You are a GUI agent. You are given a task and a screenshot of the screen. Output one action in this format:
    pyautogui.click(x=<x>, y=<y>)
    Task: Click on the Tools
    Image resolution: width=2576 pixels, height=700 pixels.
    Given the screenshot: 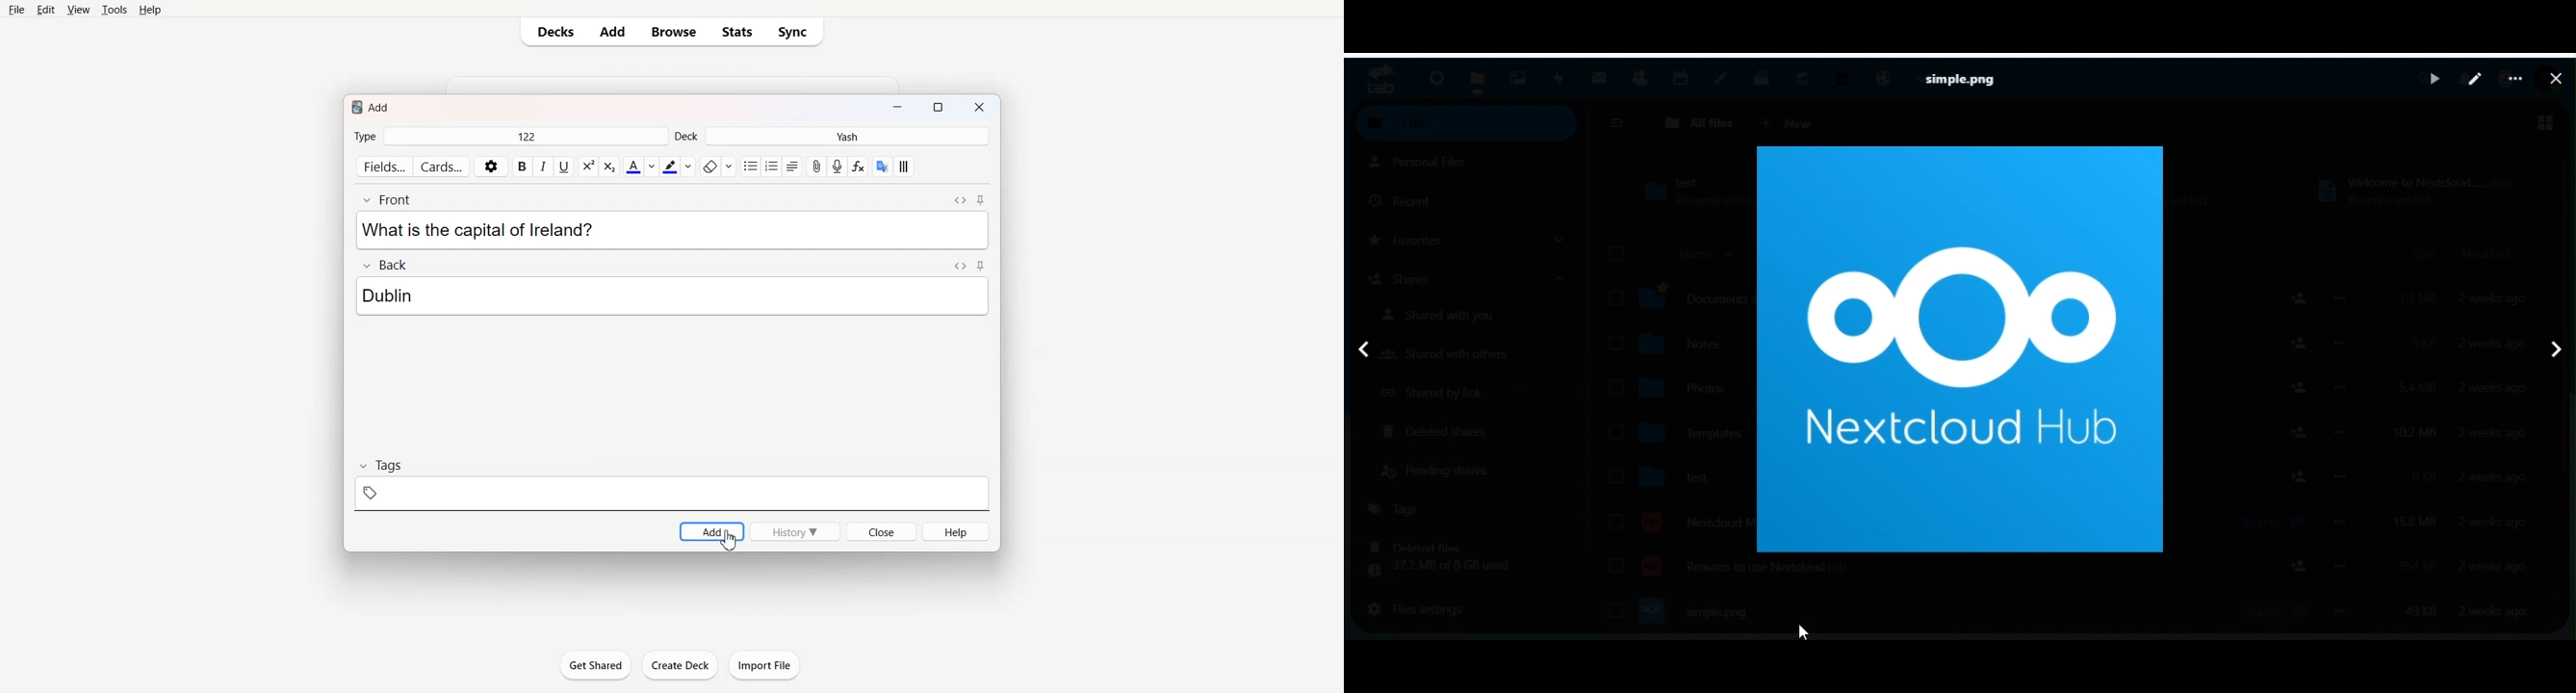 What is the action you would take?
    pyautogui.click(x=114, y=11)
    